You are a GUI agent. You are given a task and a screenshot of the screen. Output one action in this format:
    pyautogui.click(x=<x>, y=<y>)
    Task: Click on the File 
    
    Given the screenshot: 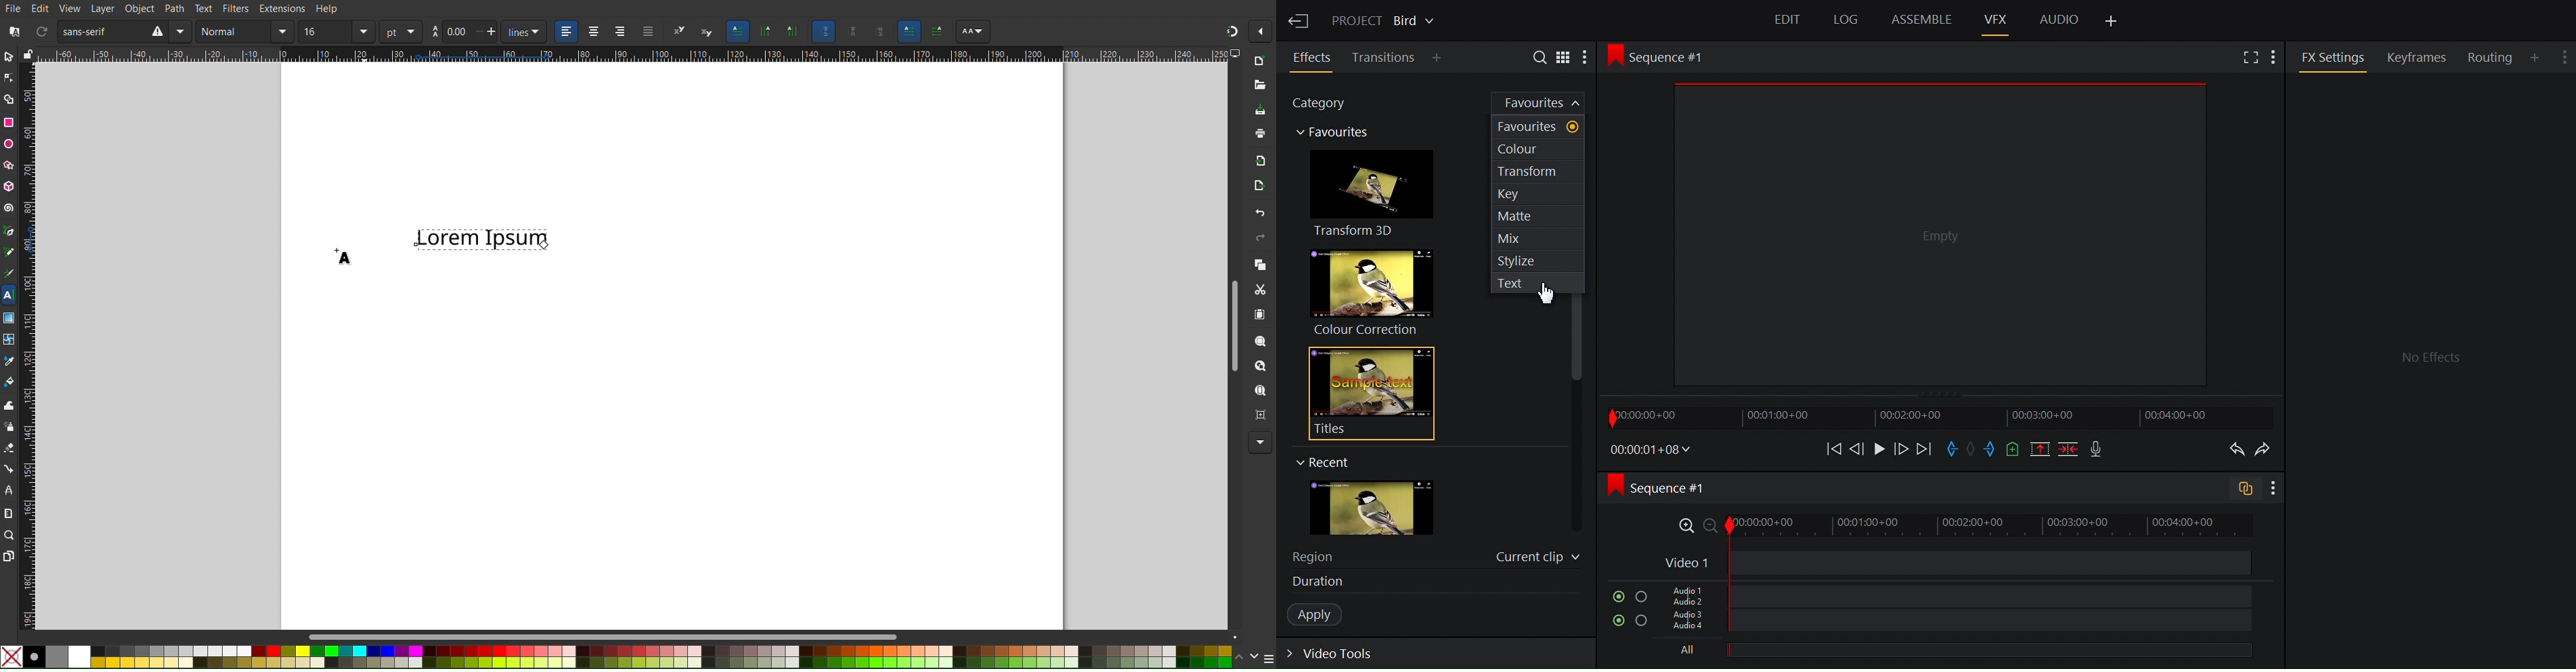 What is the action you would take?
    pyautogui.click(x=15, y=9)
    